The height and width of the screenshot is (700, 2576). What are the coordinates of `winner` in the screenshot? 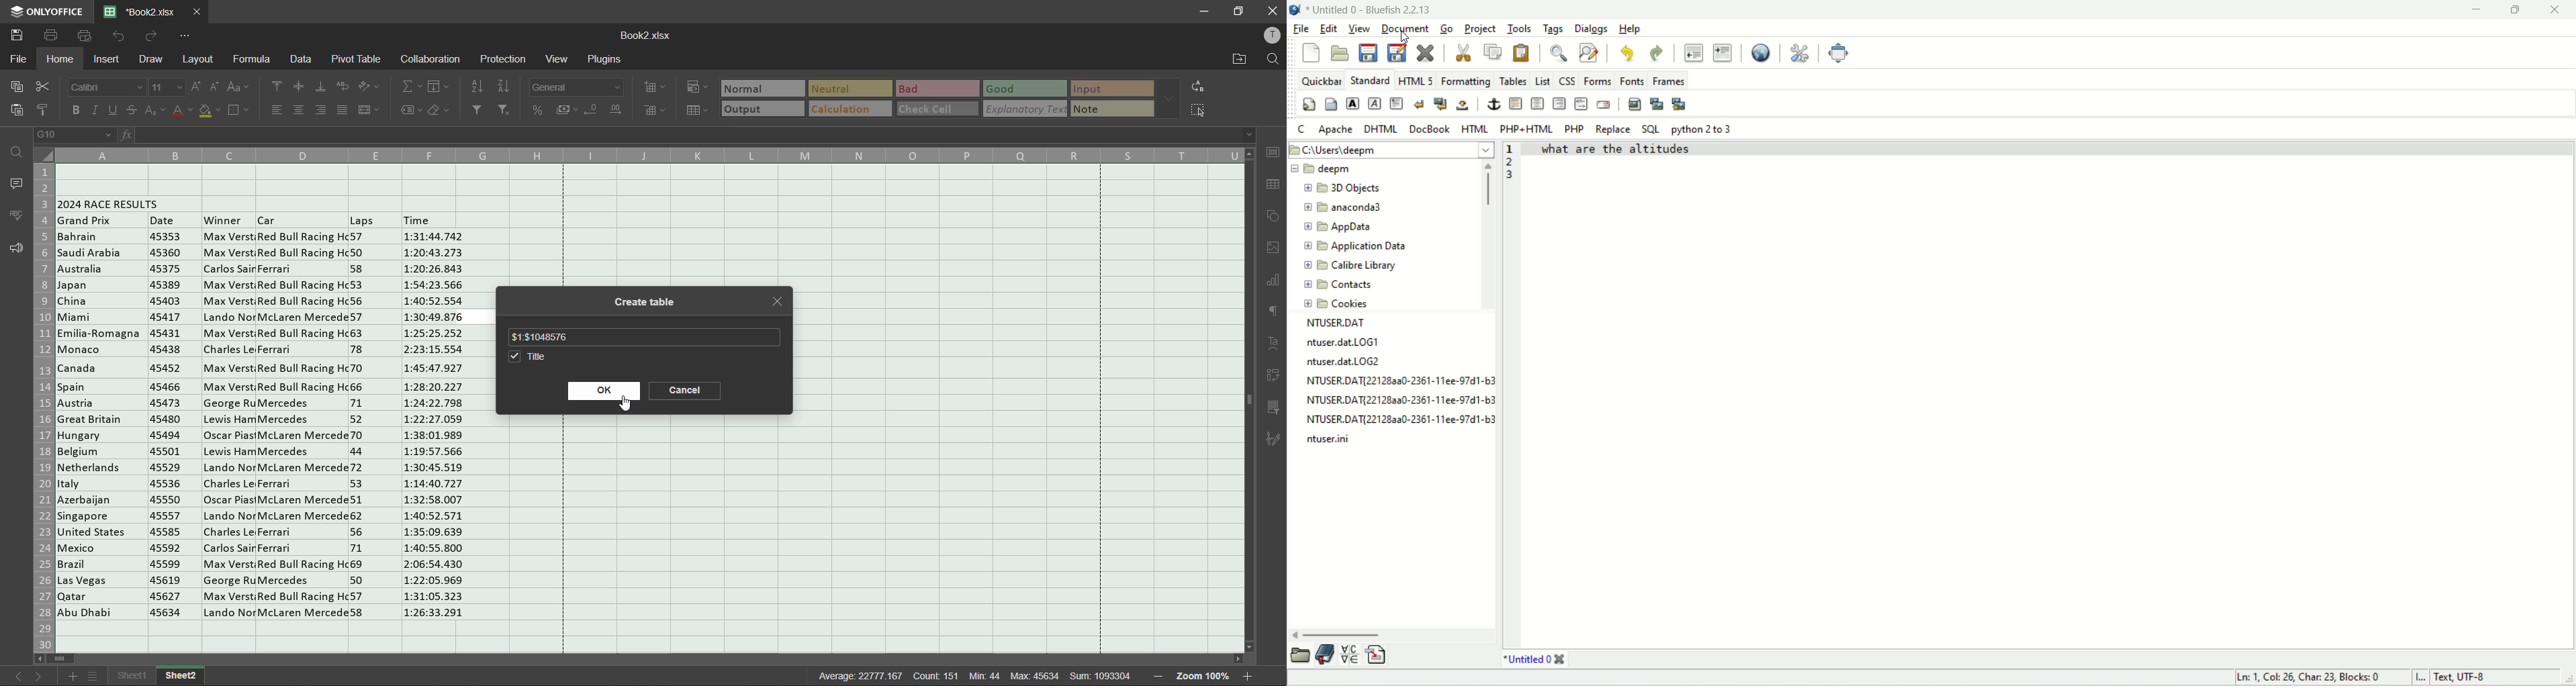 It's located at (225, 220).